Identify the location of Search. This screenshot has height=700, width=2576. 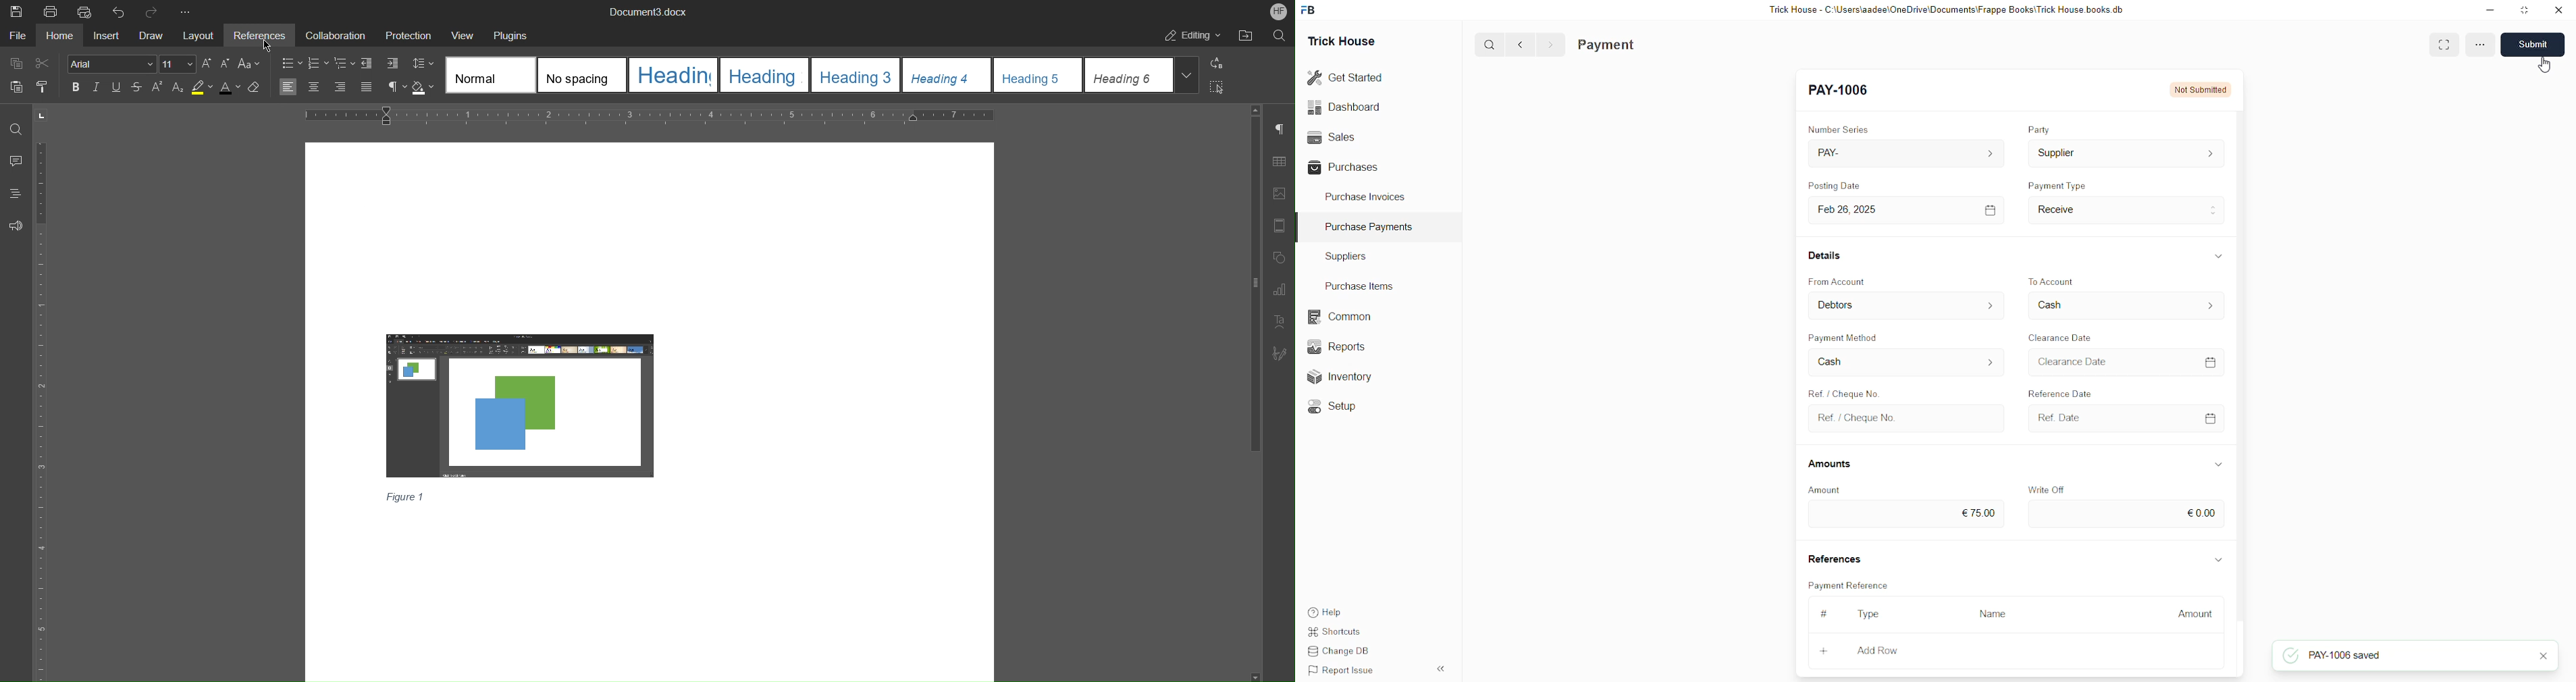
(1282, 36).